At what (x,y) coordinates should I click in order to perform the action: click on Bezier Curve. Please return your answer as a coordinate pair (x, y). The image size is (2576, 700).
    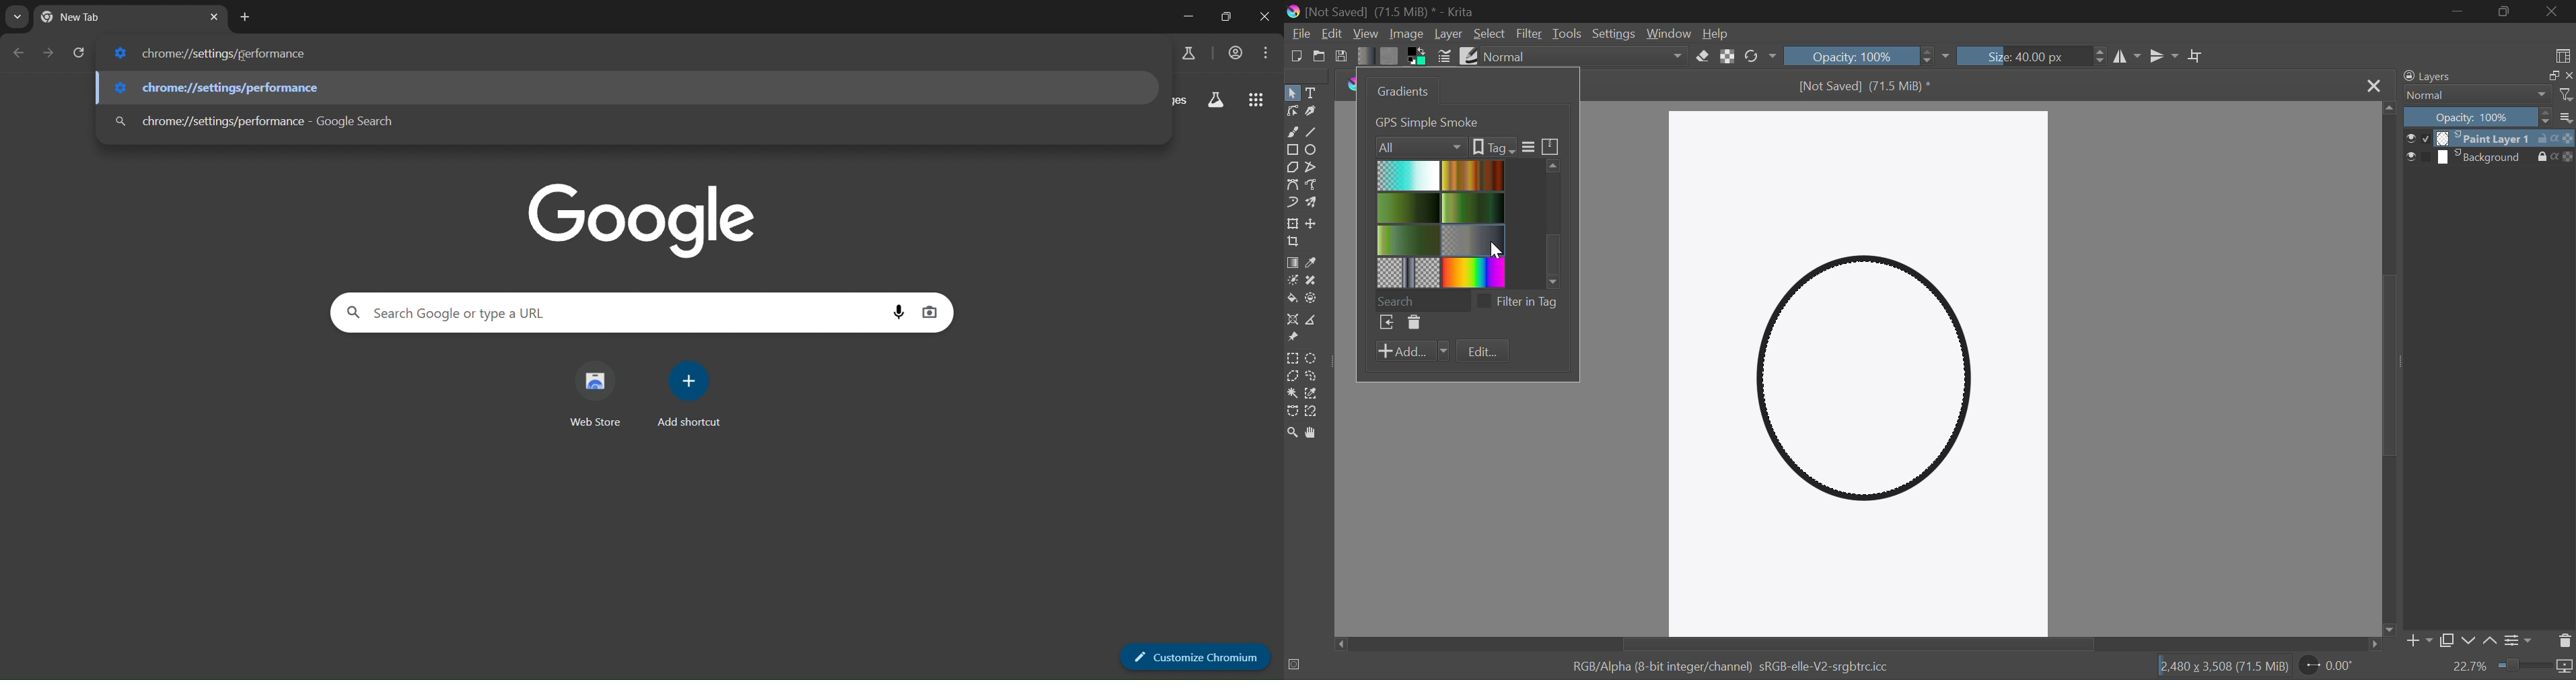
    Looking at the image, I should click on (1293, 185).